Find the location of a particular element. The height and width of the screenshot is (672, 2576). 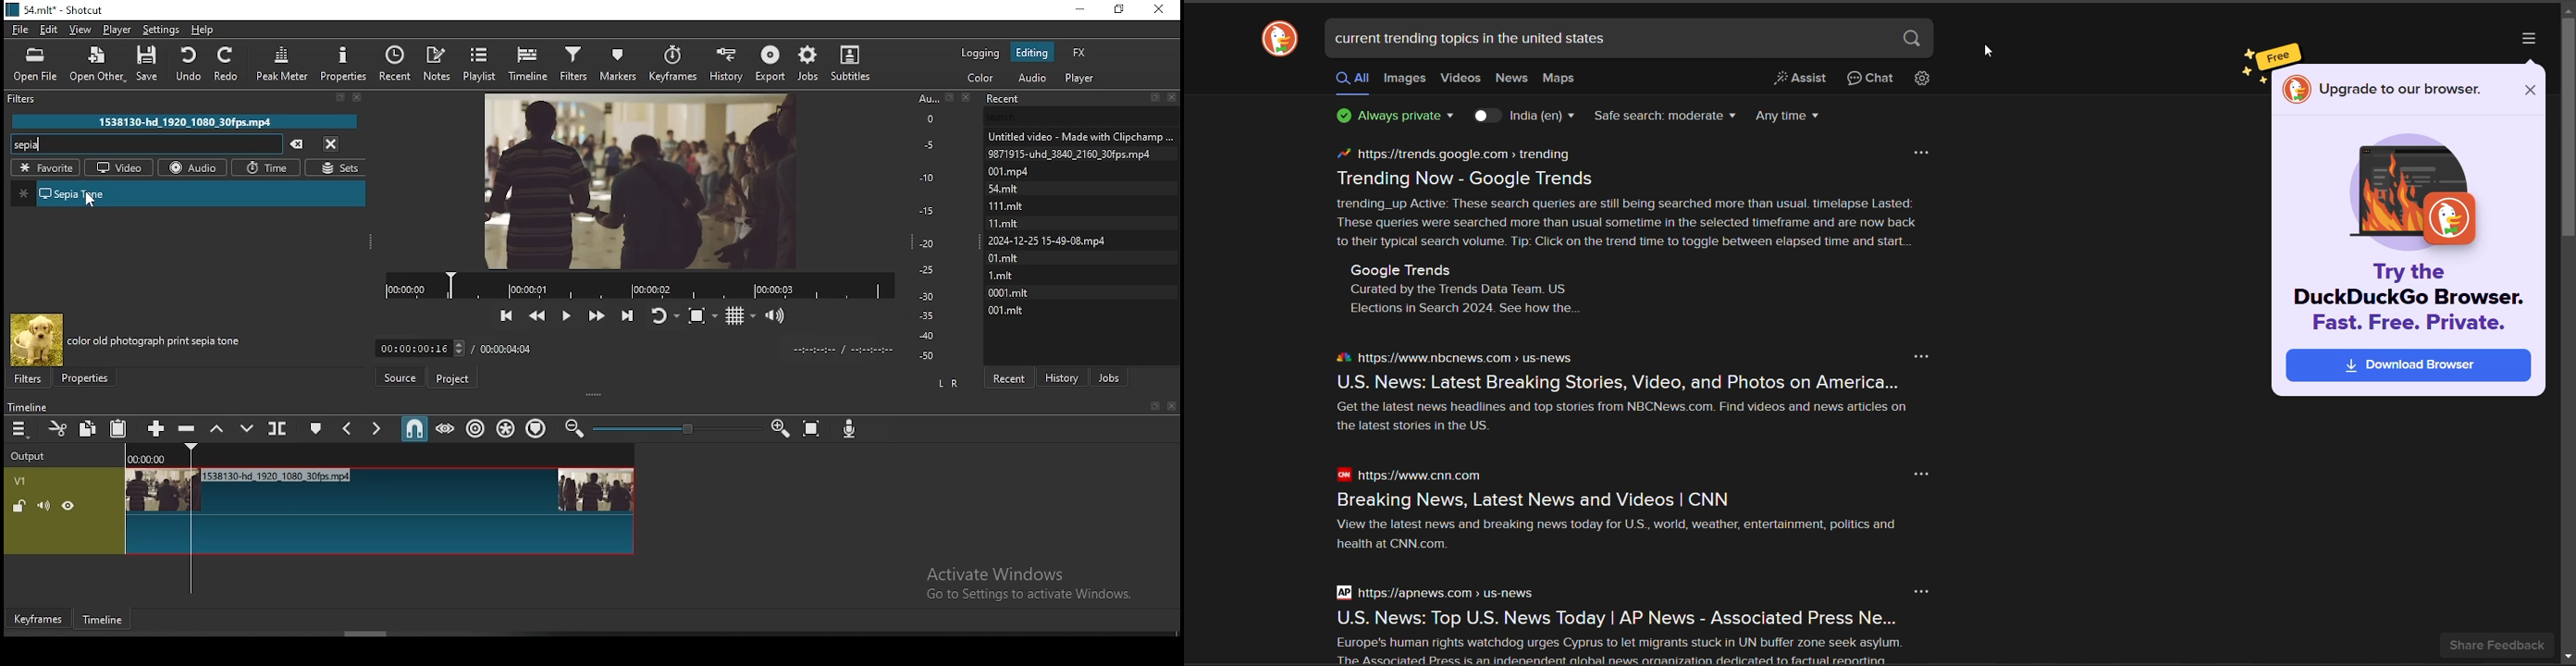

zoom in or zoom out slider is located at coordinates (677, 428).